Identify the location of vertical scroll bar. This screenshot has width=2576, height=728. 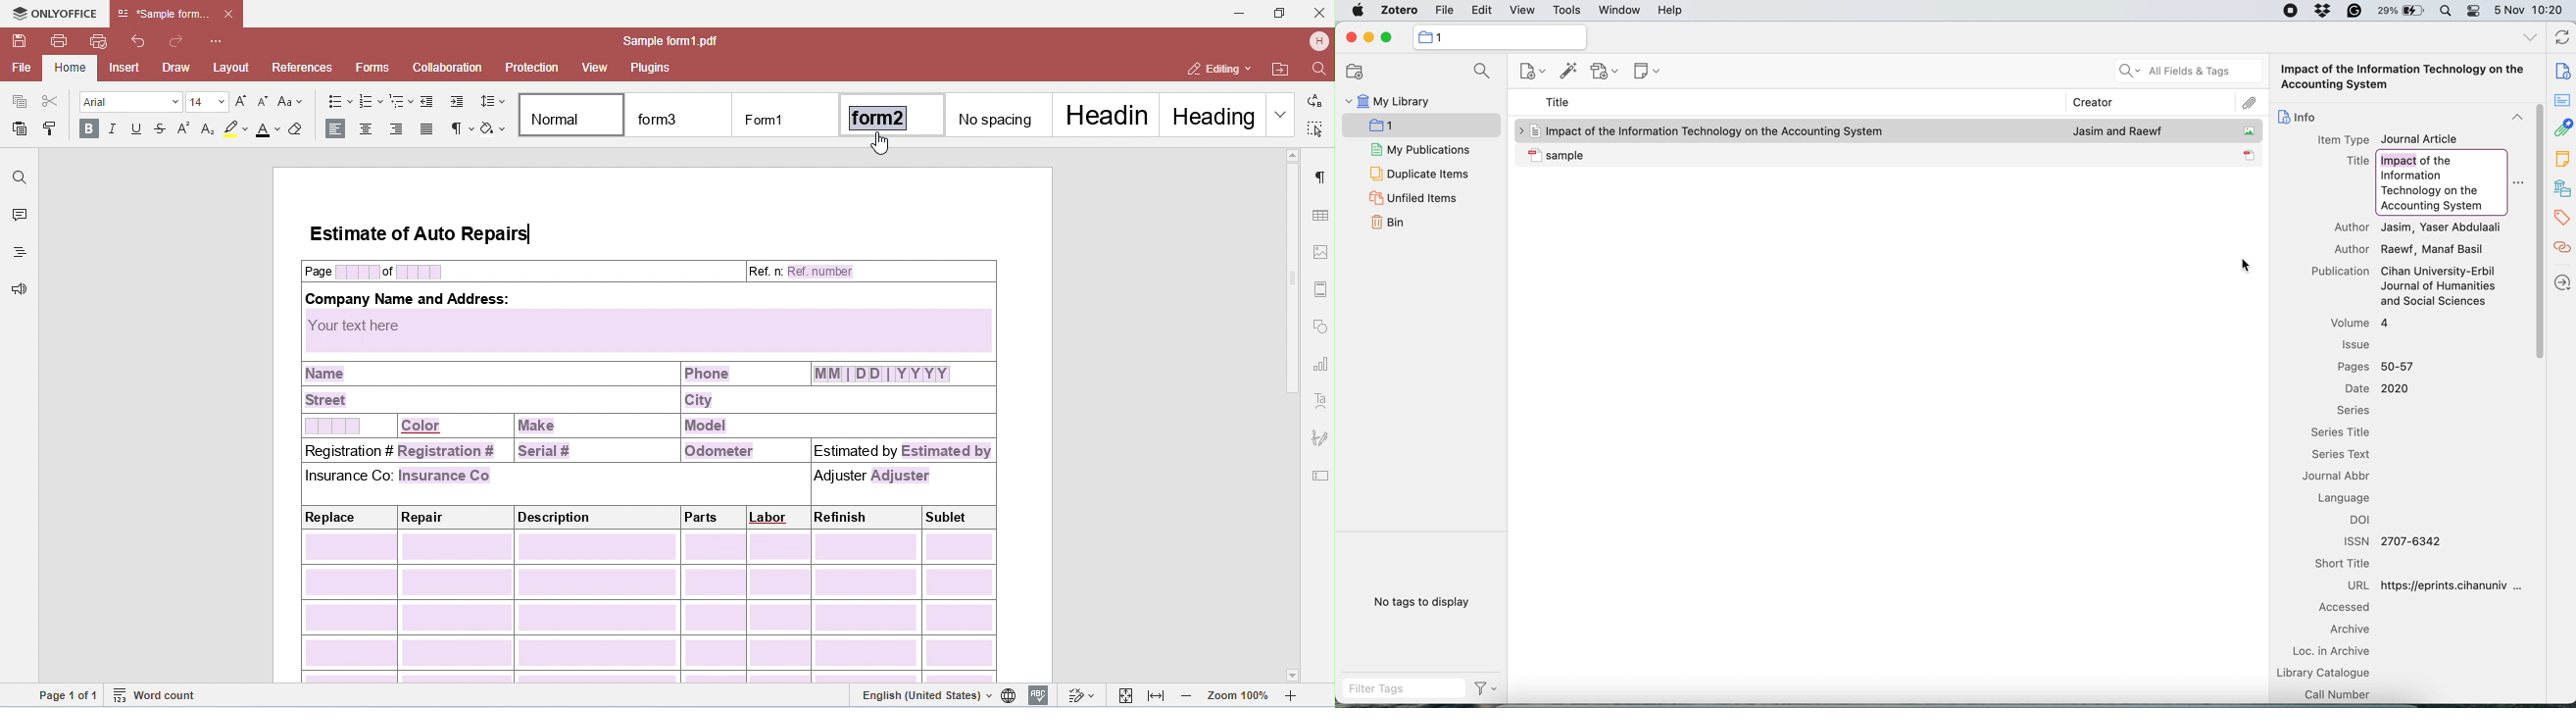
(2537, 232).